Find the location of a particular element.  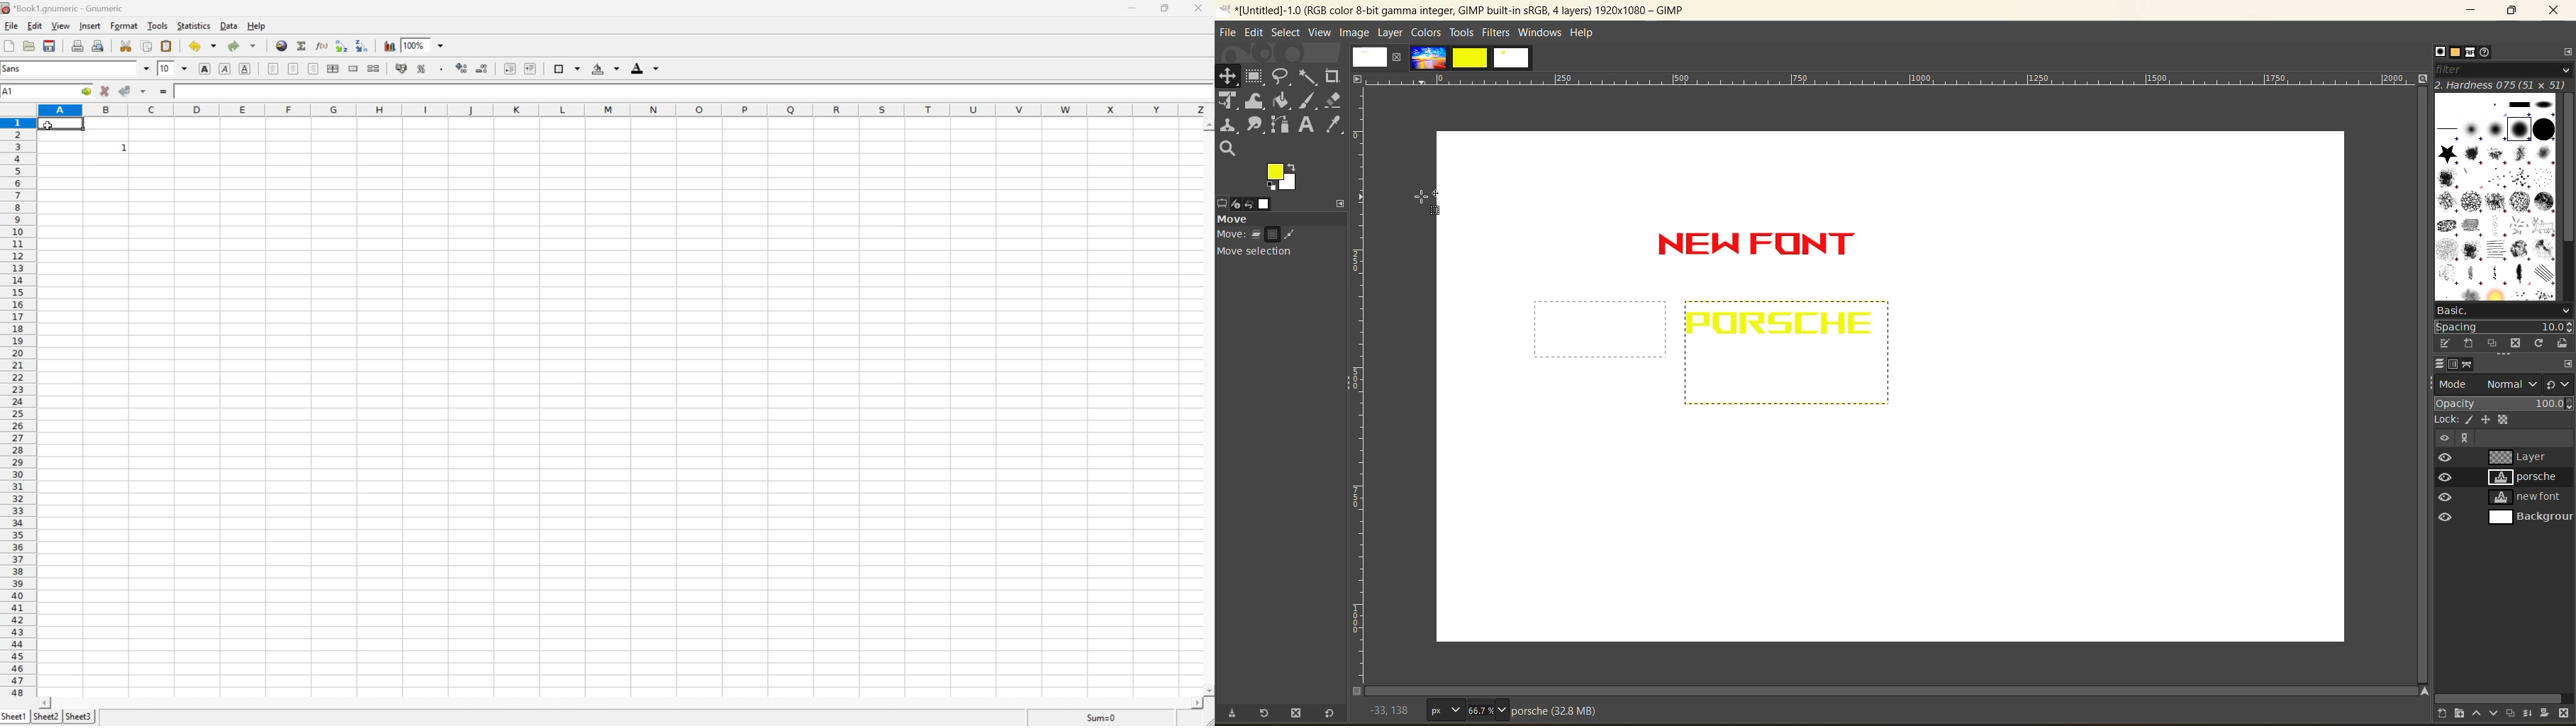

split merged ranges of cells is located at coordinates (375, 67).